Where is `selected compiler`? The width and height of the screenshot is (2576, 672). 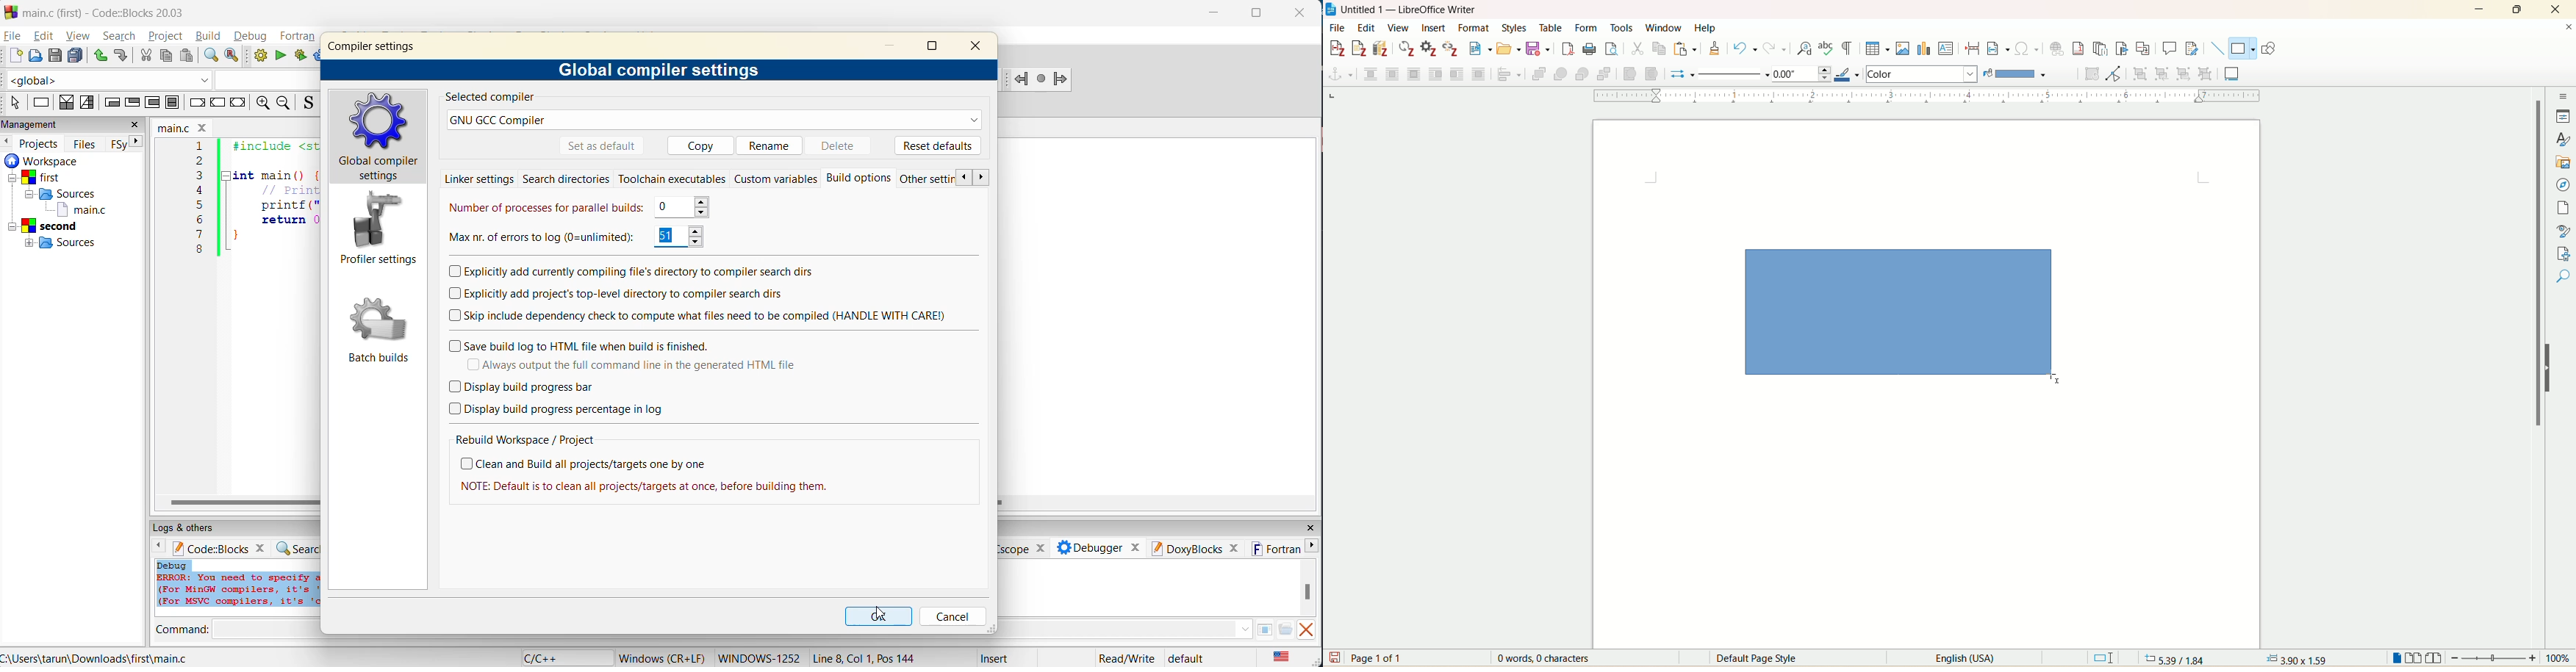 selected compiler is located at coordinates (495, 98).